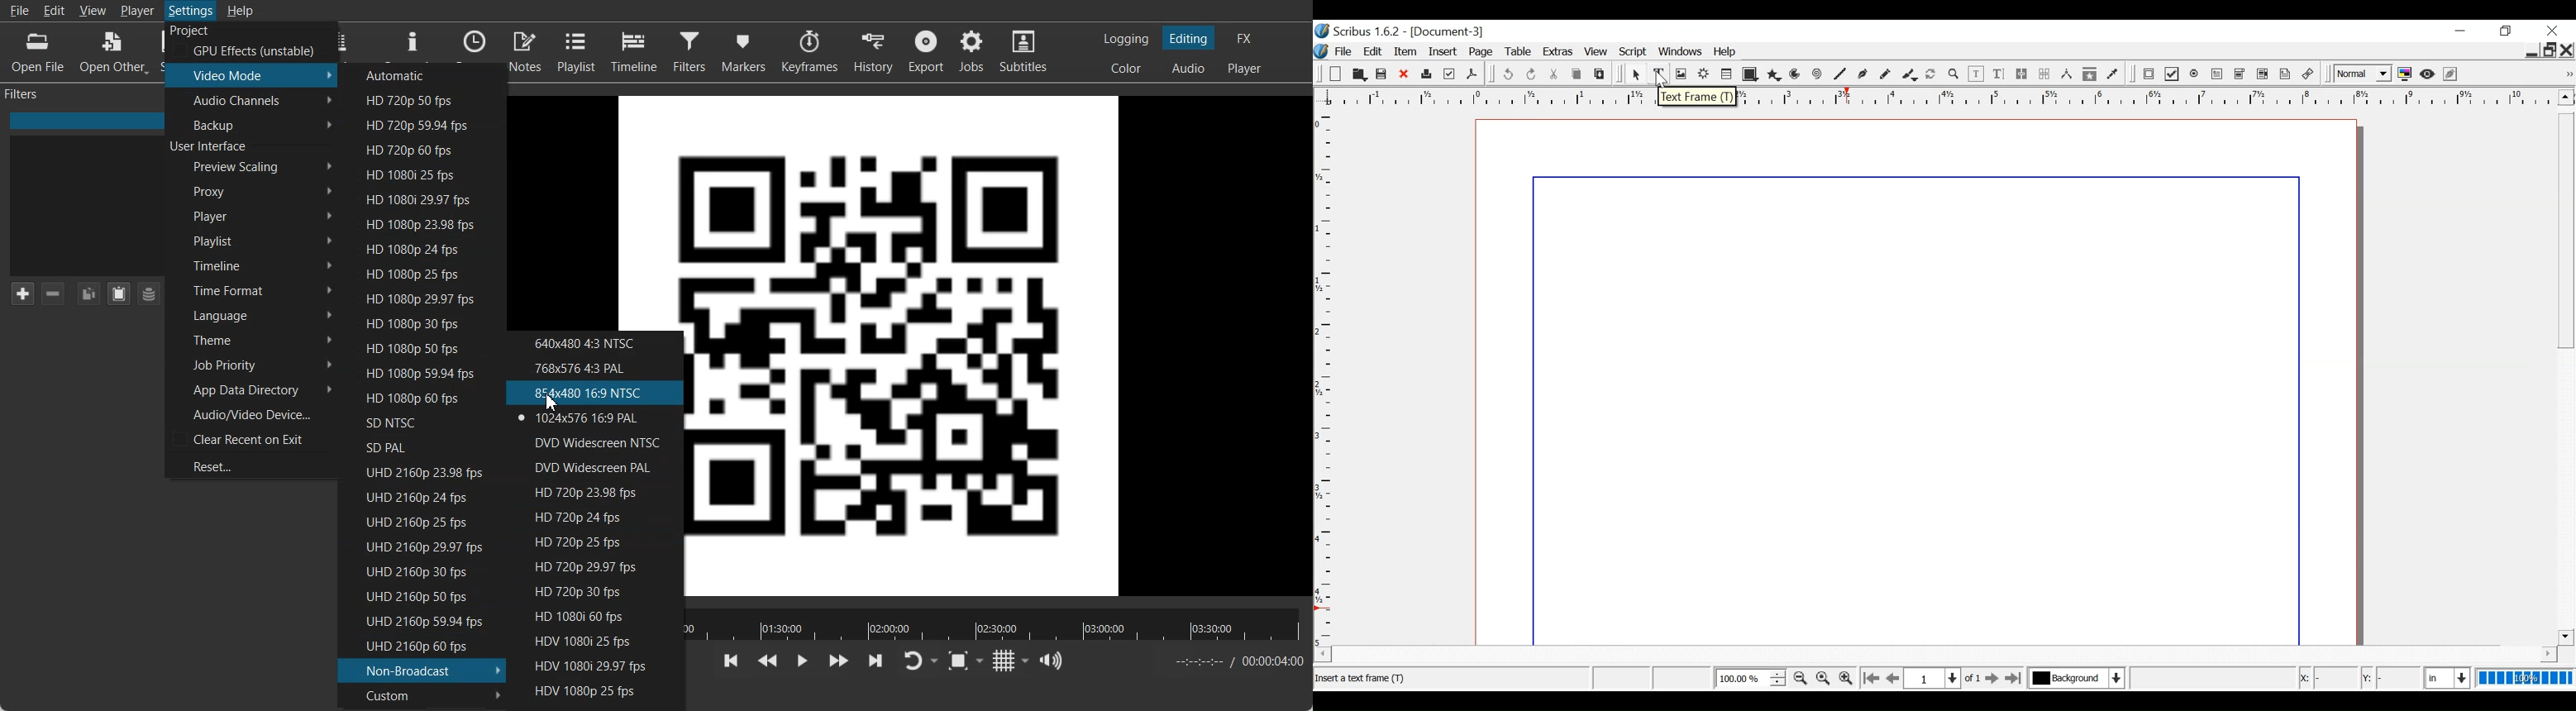 Image resolution: width=2576 pixels, height=728 pixels. Describe the element at coordinates (2067, 74) in the screenshot. I see `Measurements` at that location.